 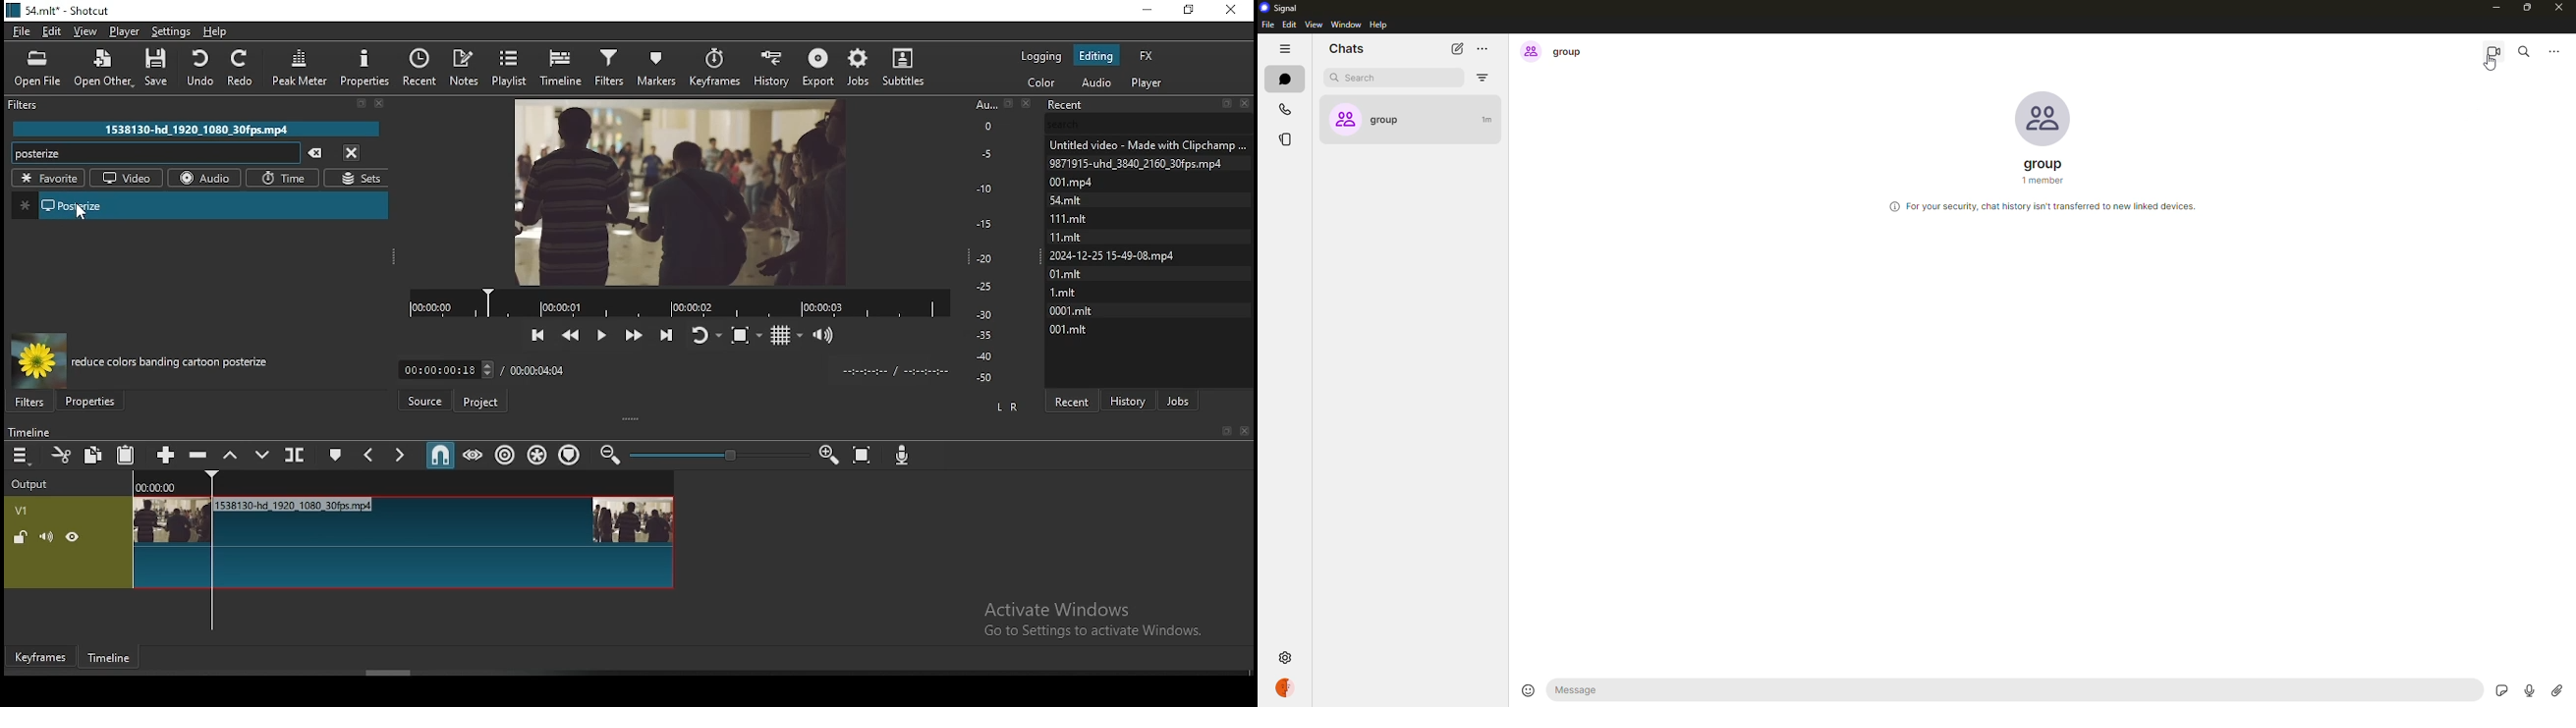 What do you see at coordinates (1066, 273) in the screenshot?
I see `0l.mit` at bounding box center [1066, 273].